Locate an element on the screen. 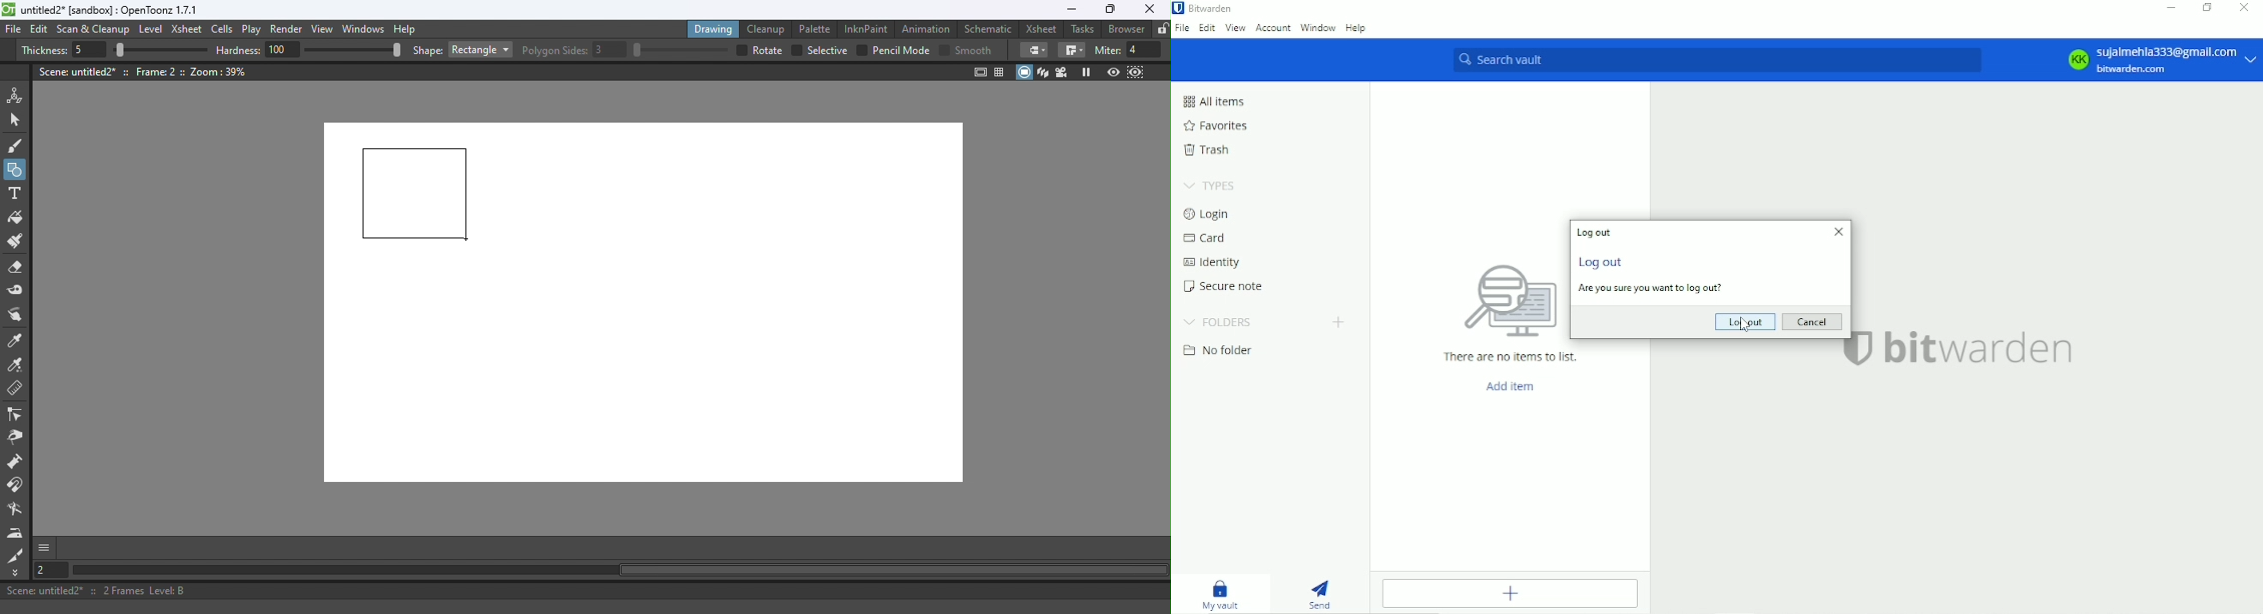  Close is located at coordinates (2245, 9).